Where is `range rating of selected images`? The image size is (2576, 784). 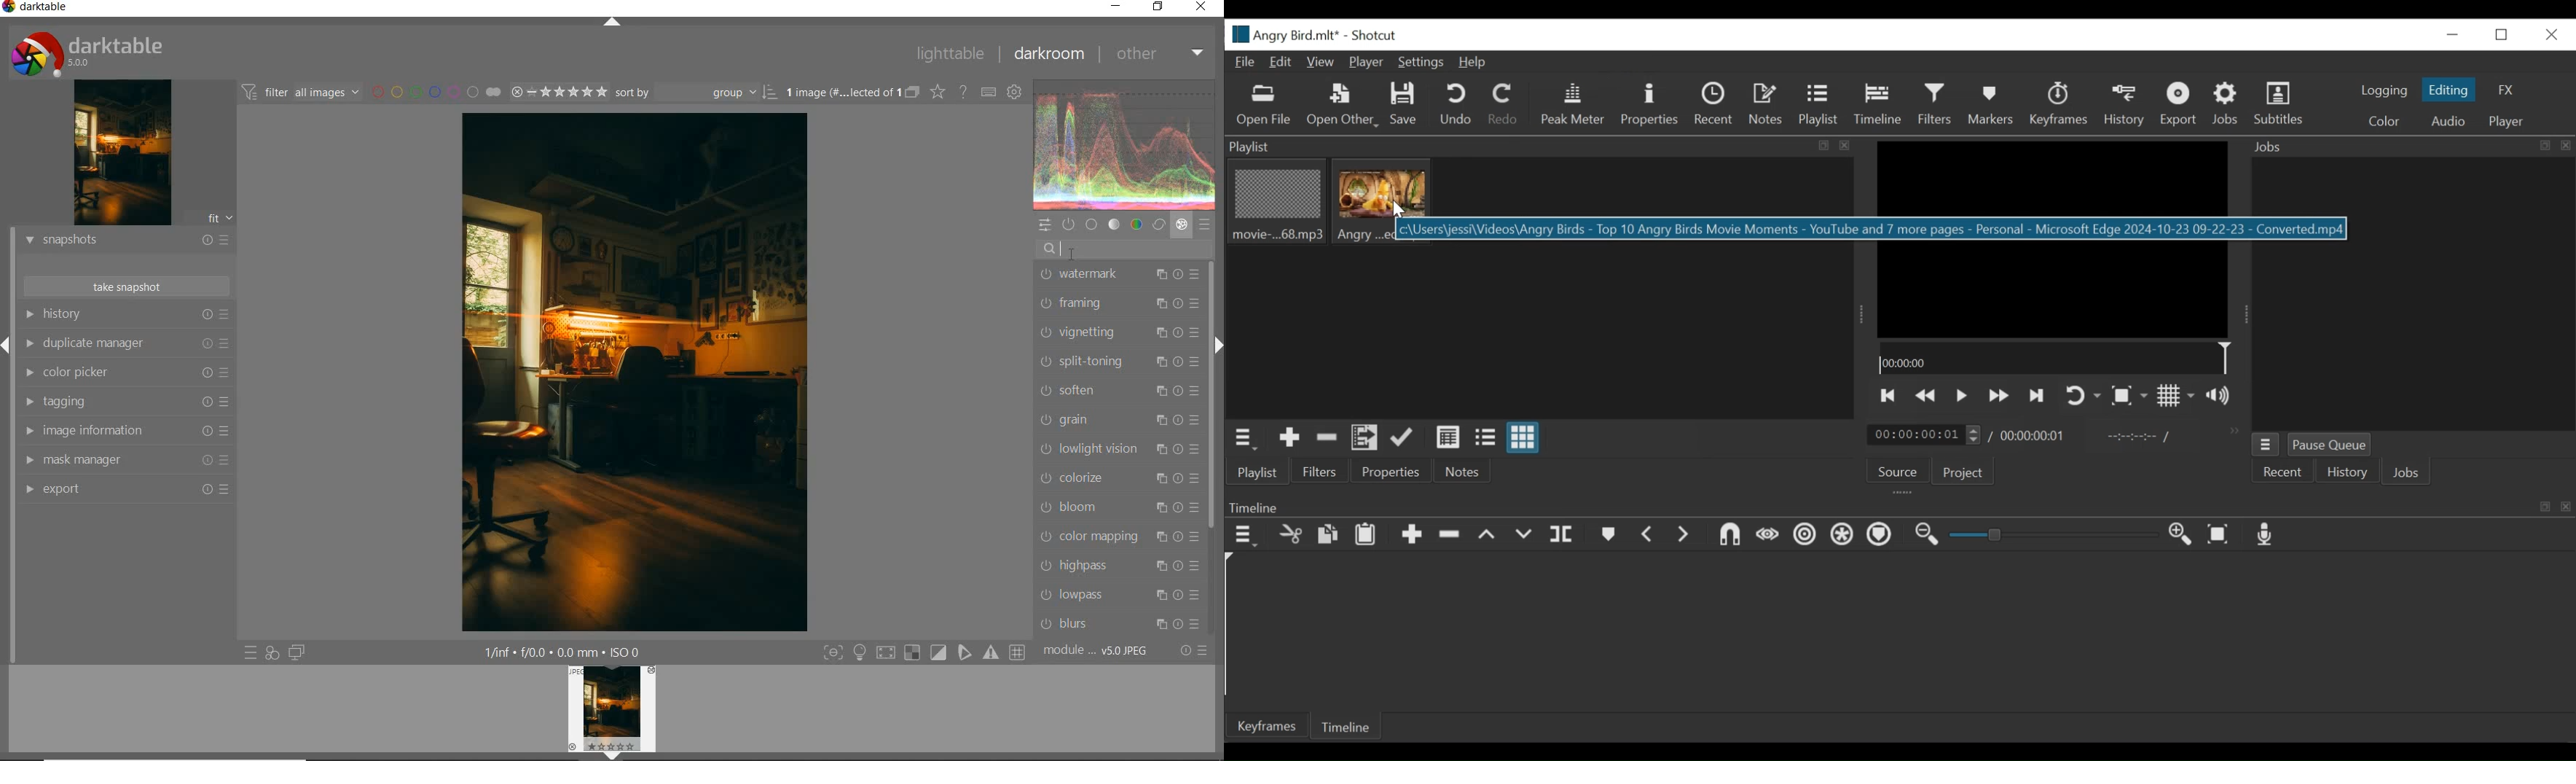
range rating of selected images is located at coordinates (559, 93).